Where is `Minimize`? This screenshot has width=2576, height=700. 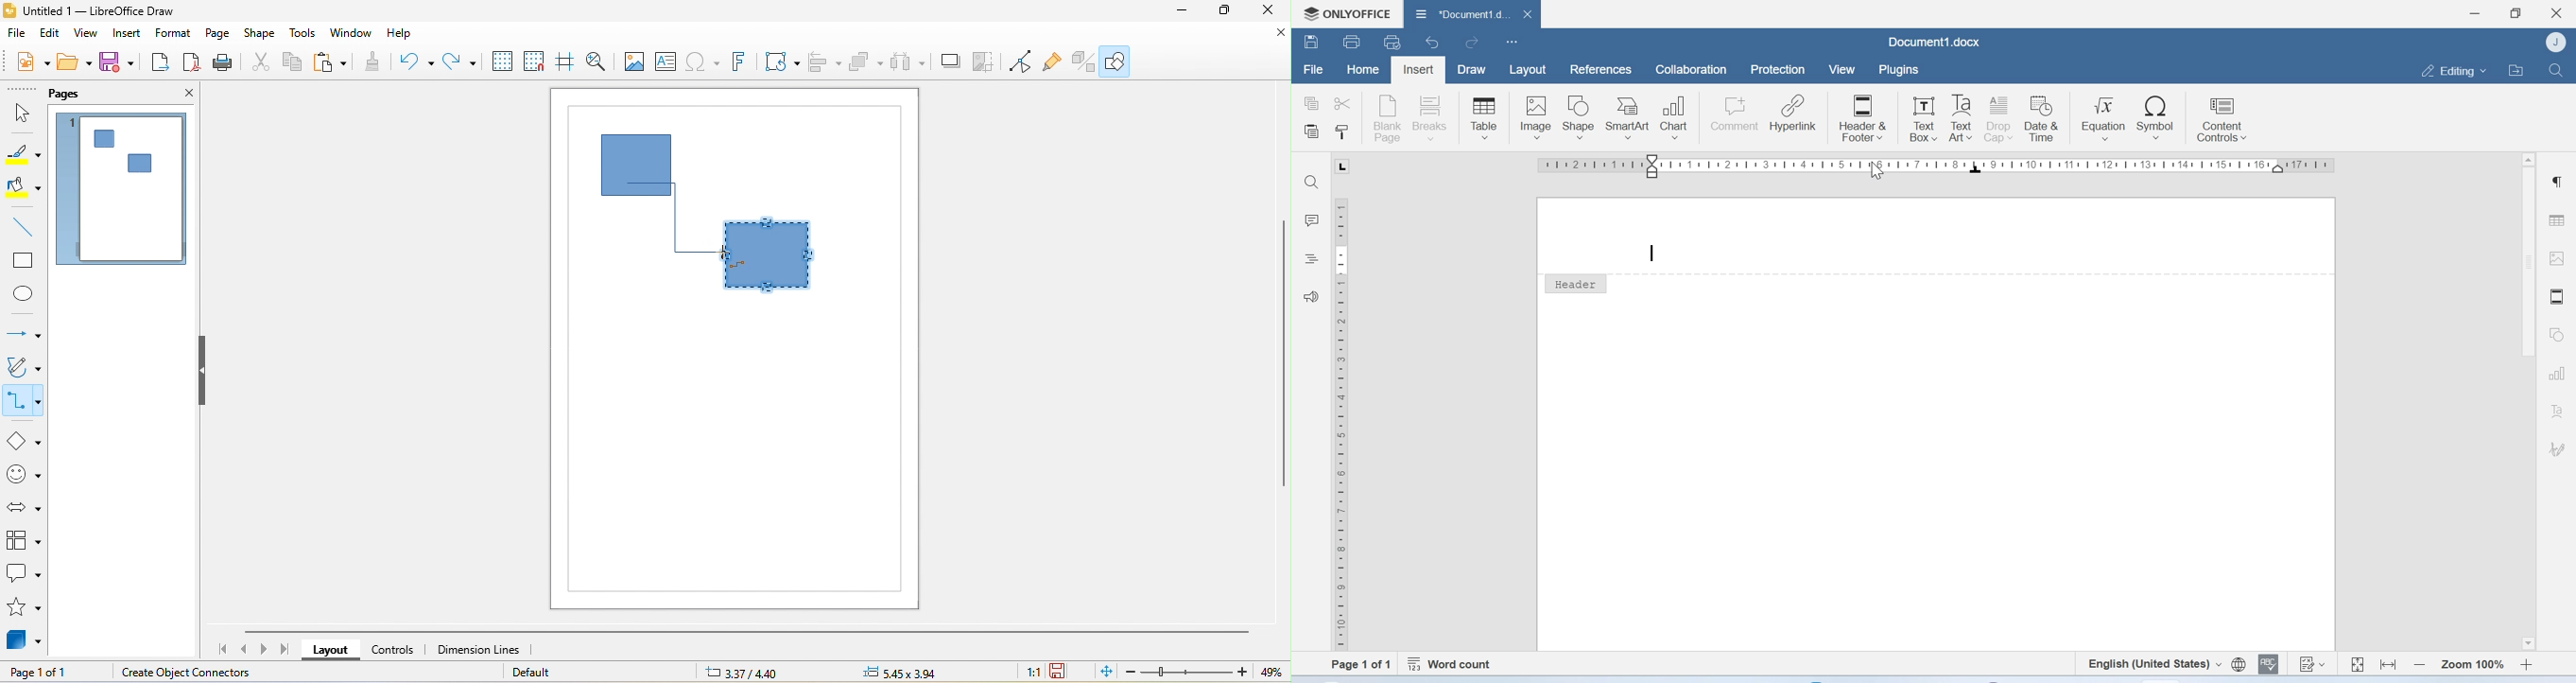
Minimize is located at coordinates (2475, 13).